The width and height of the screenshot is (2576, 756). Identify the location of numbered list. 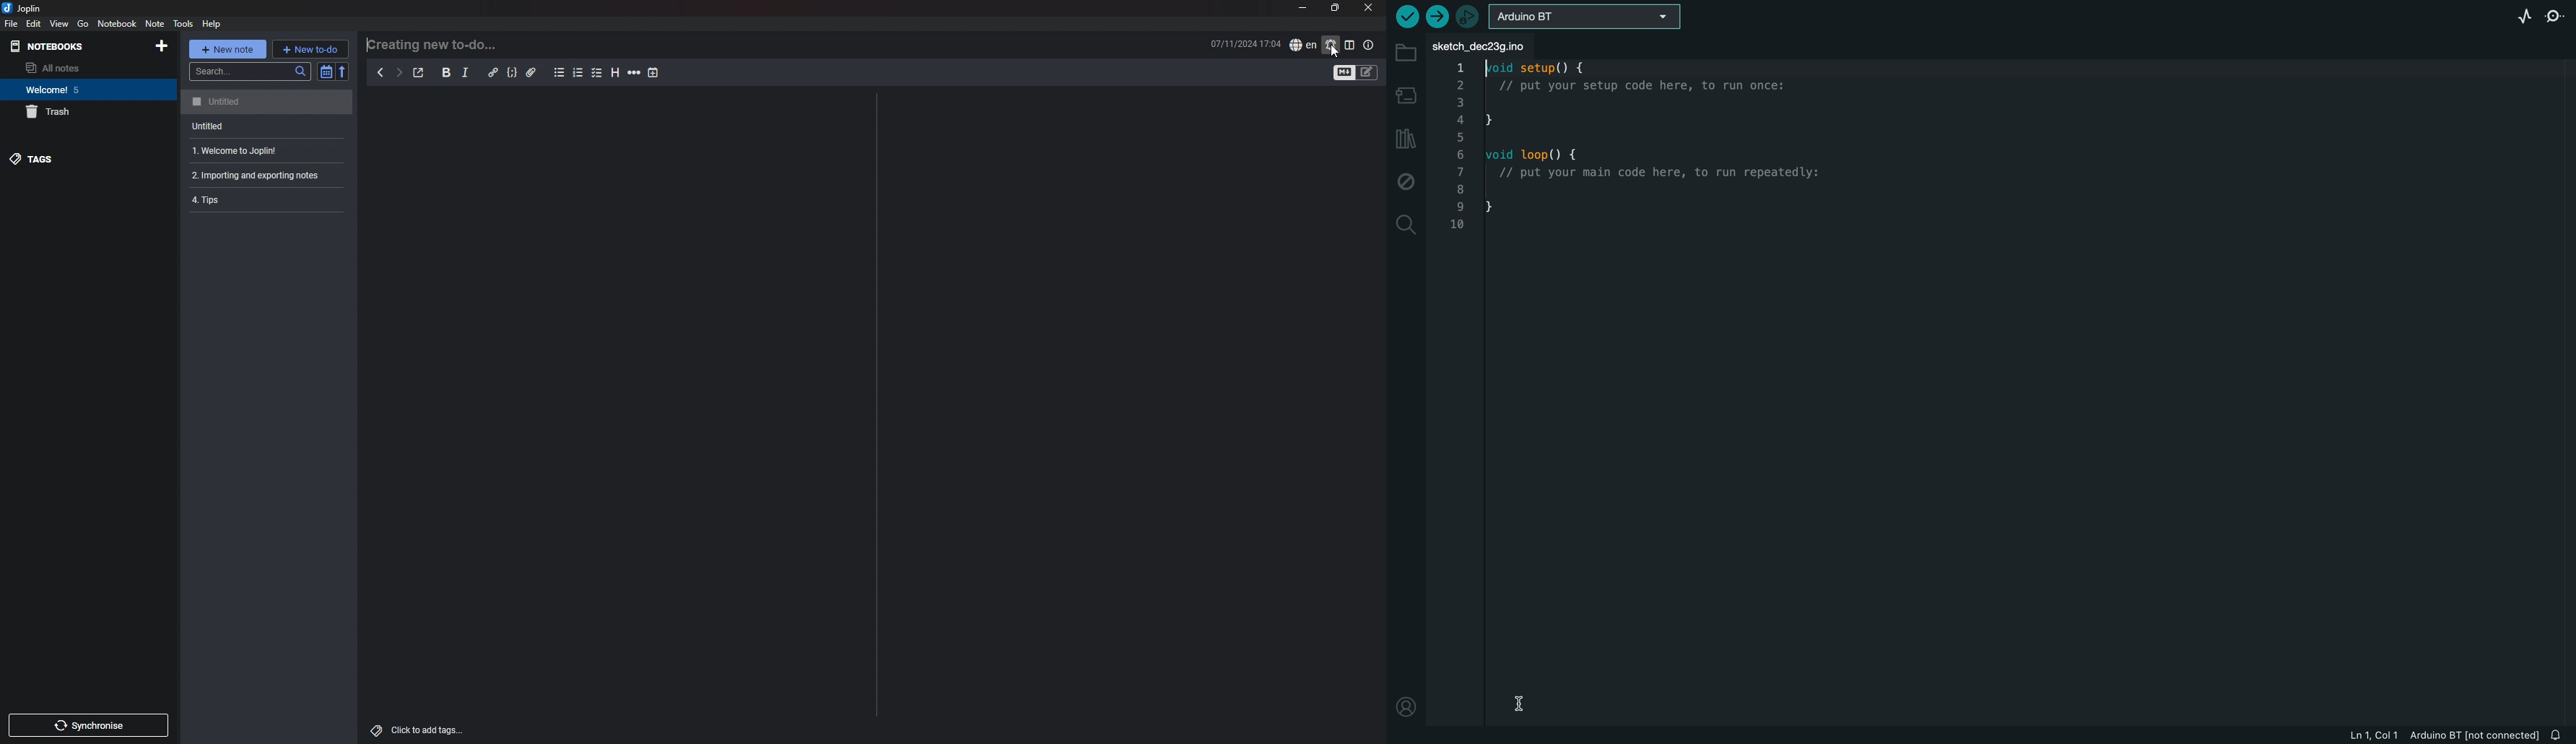
(578, 74).